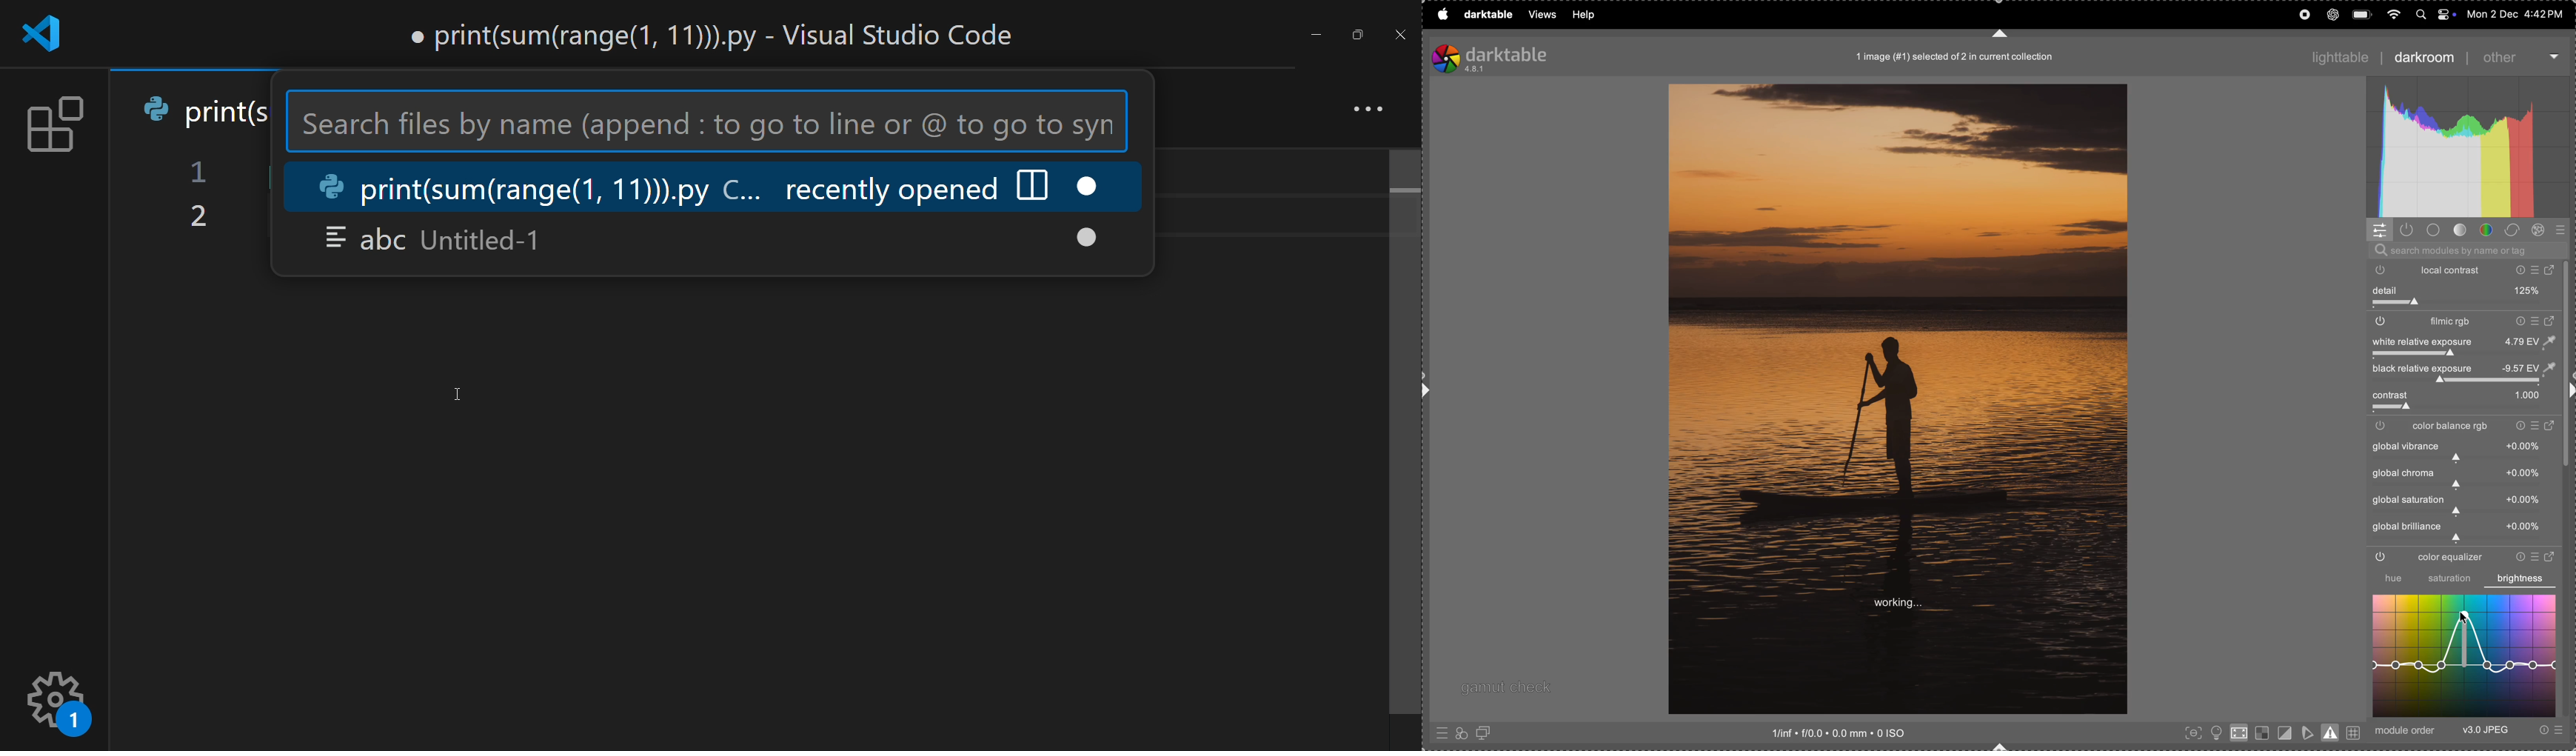 Image resolution: width=2576 pixels, height=756 pixels. Describe the element at coordinates (2449, 580) in the screenshot. I see `saturation` at that location.